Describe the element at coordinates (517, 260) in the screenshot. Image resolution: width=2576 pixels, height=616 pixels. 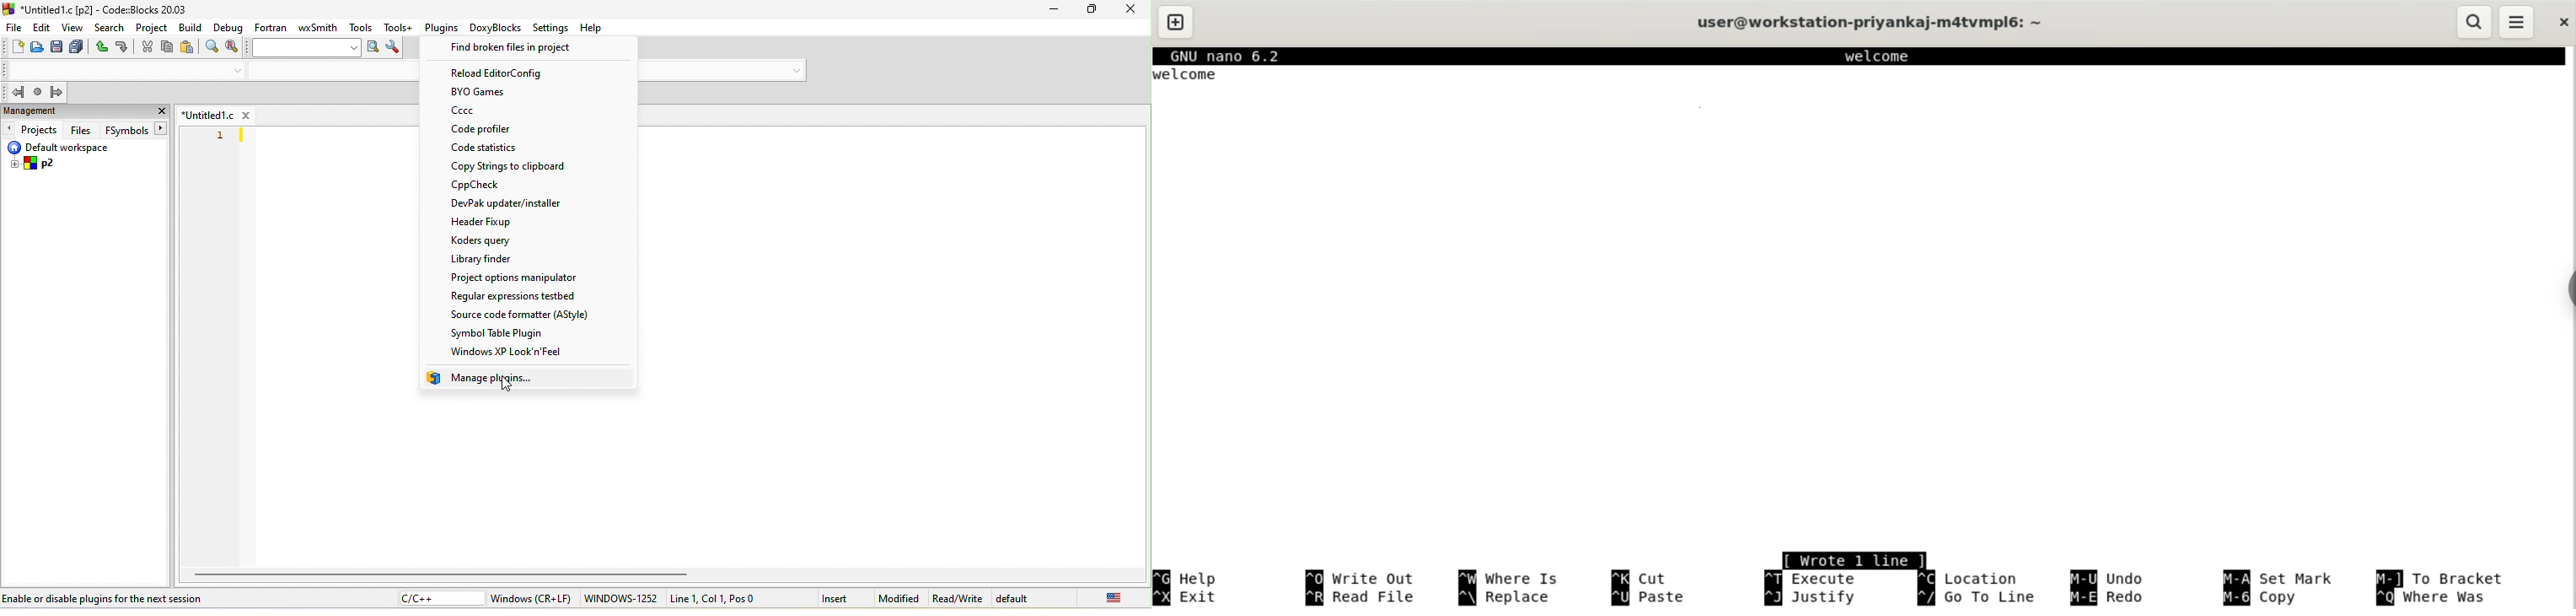
I see `library finder` at that location.